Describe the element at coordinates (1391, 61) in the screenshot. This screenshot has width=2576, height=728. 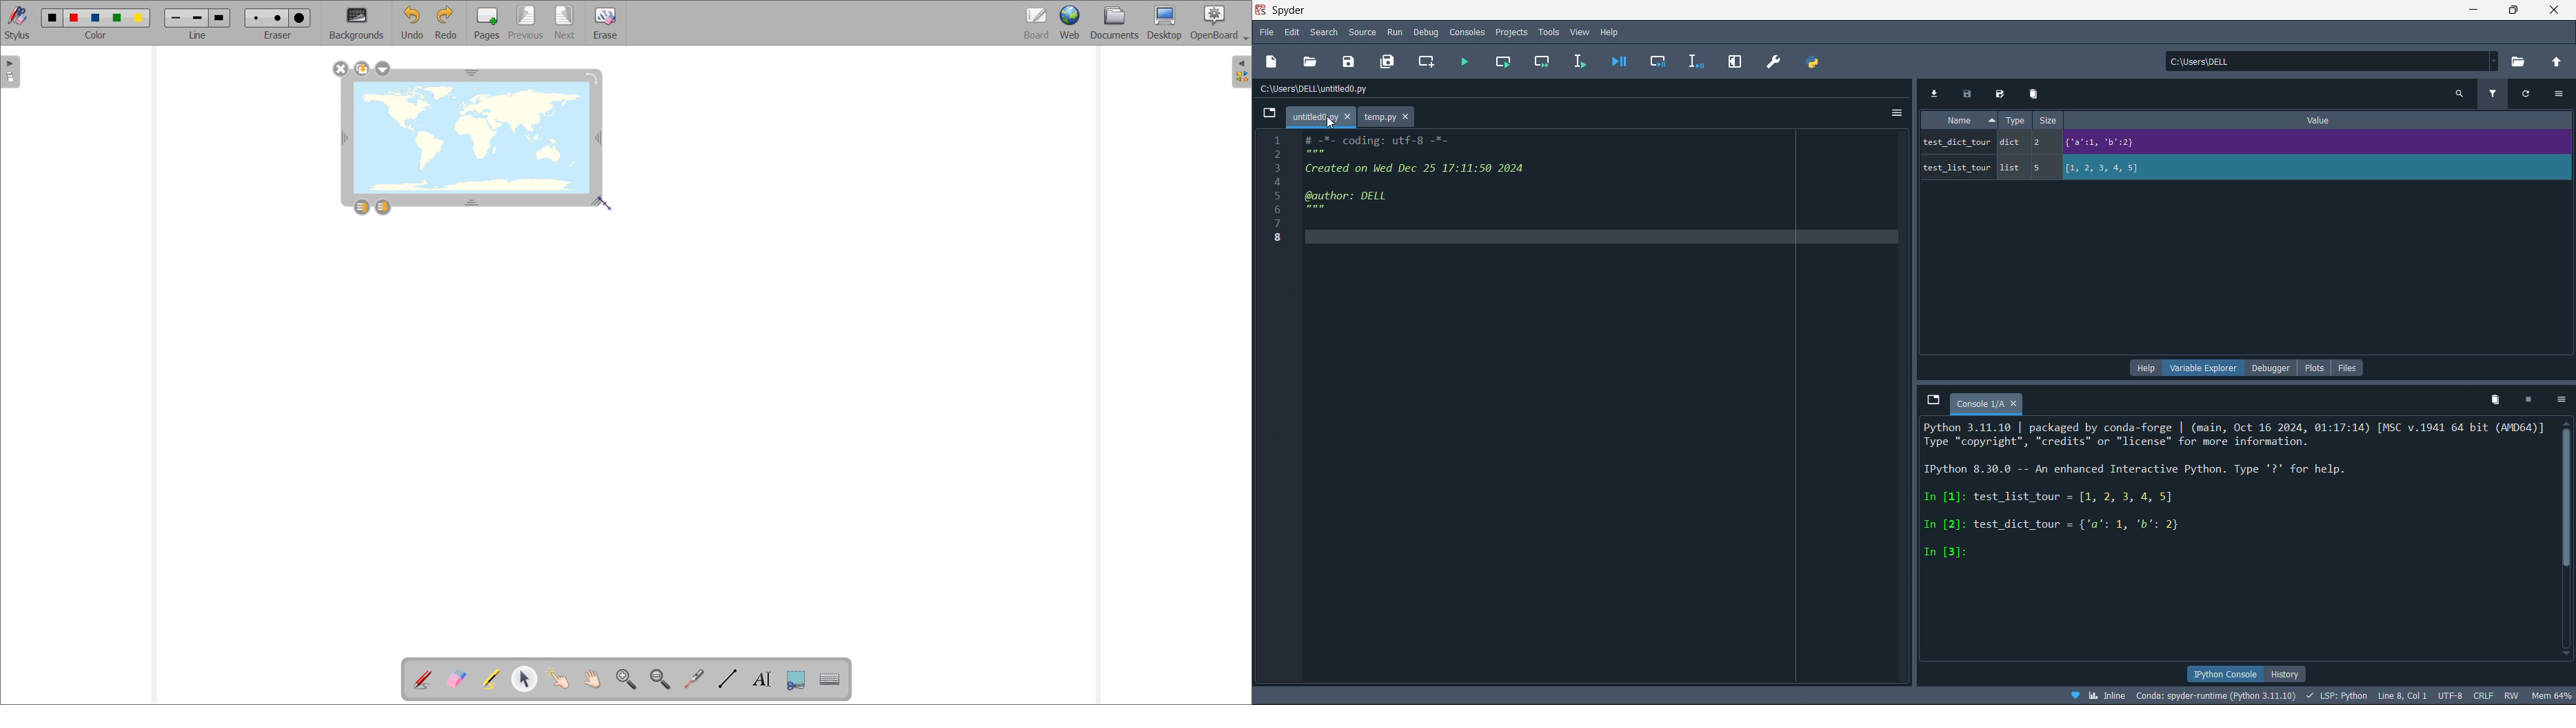
I see `save all` at that location.